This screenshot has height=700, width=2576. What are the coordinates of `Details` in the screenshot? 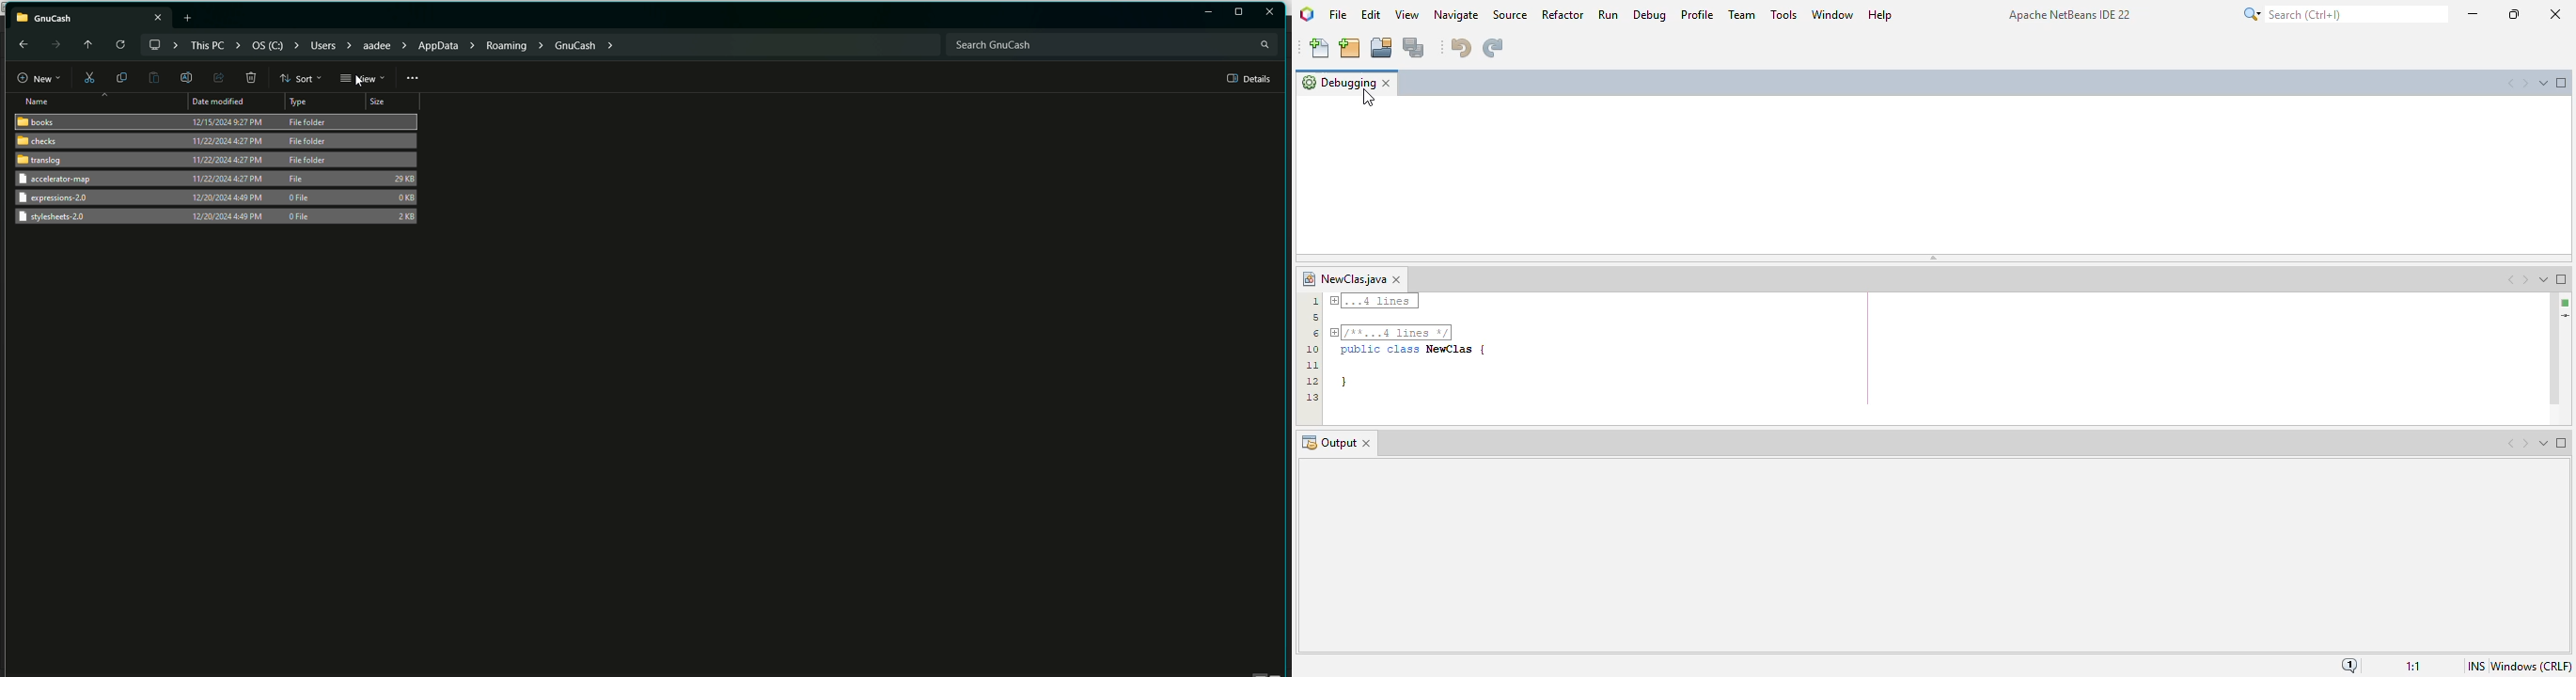 It's located at (1250, 79).